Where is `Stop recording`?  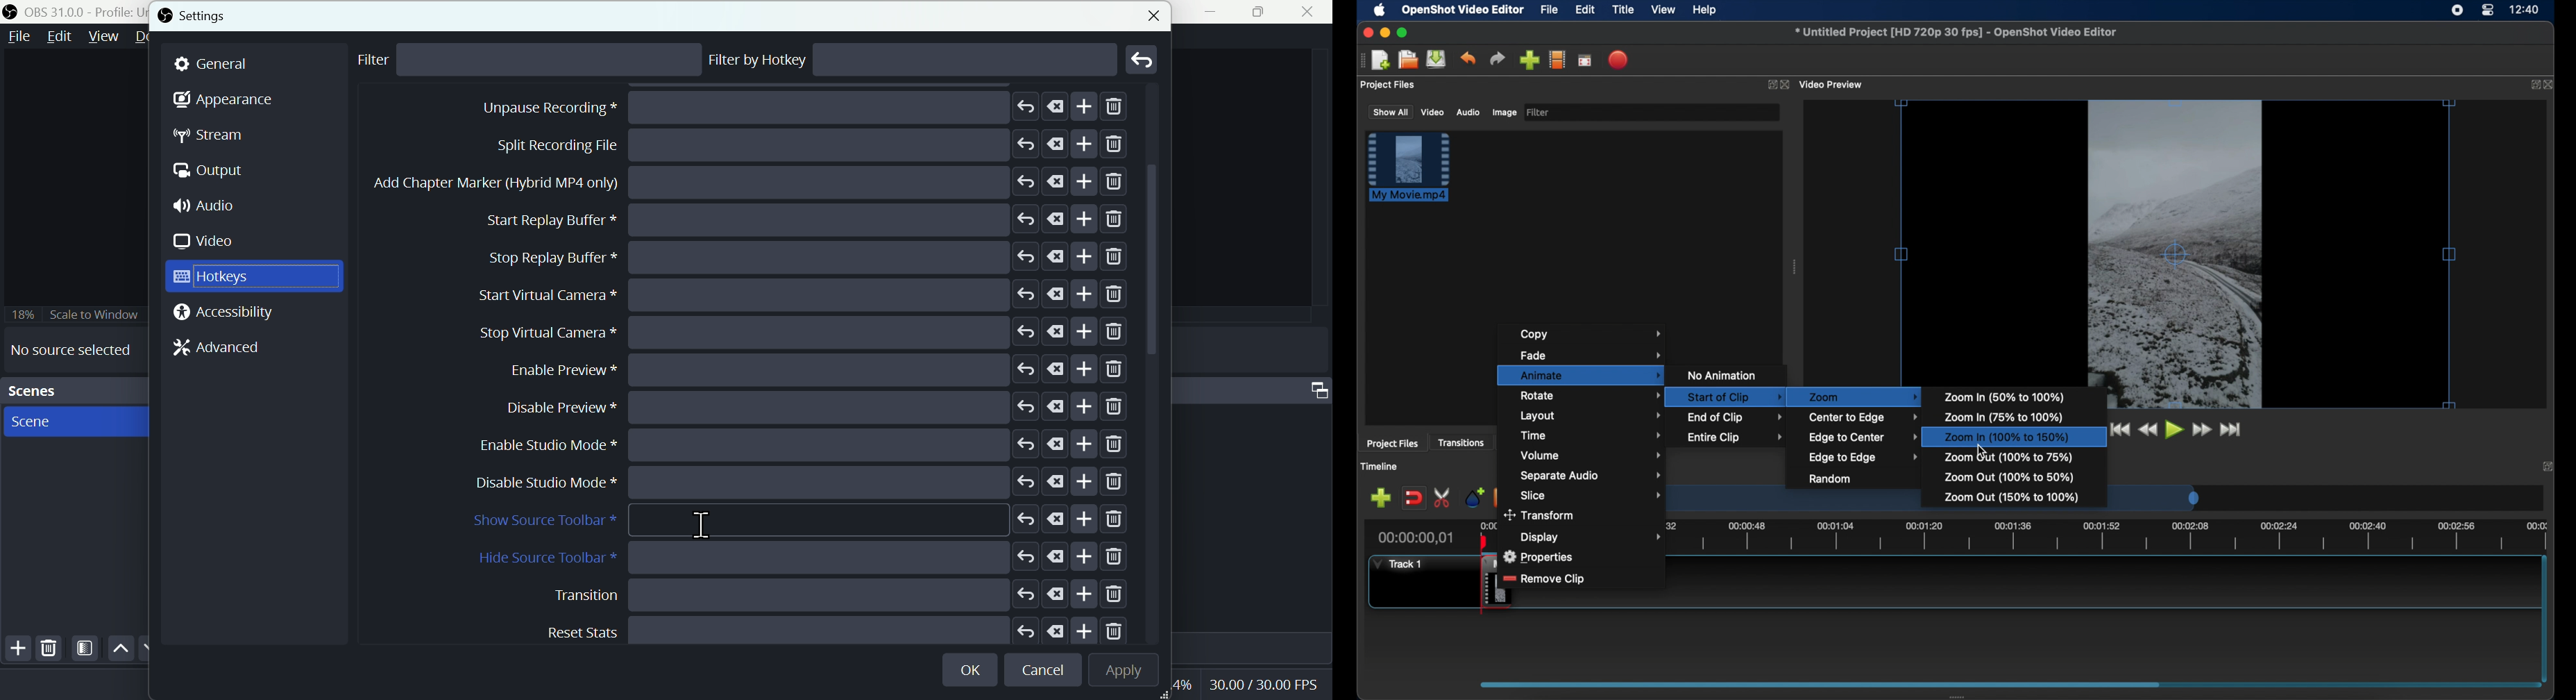
Stop recording is located at coordinates (752, 184).